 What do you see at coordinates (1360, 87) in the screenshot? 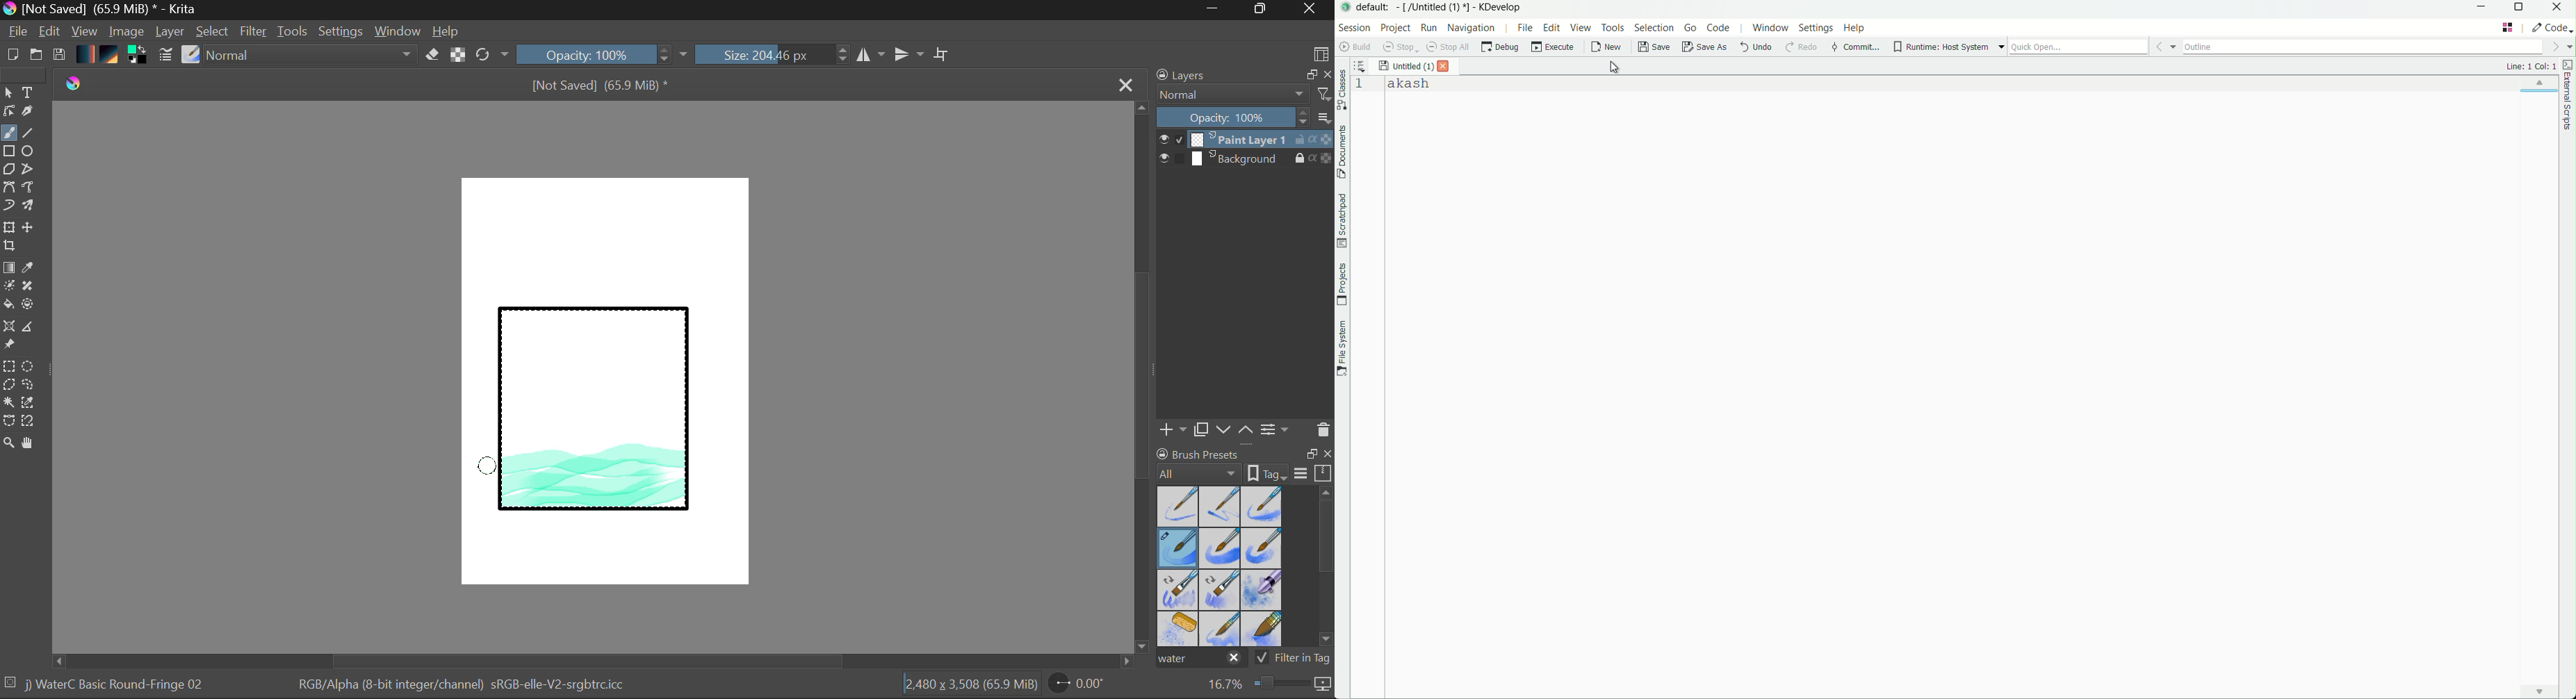
I see `1` at bounding box center [1360, 87].